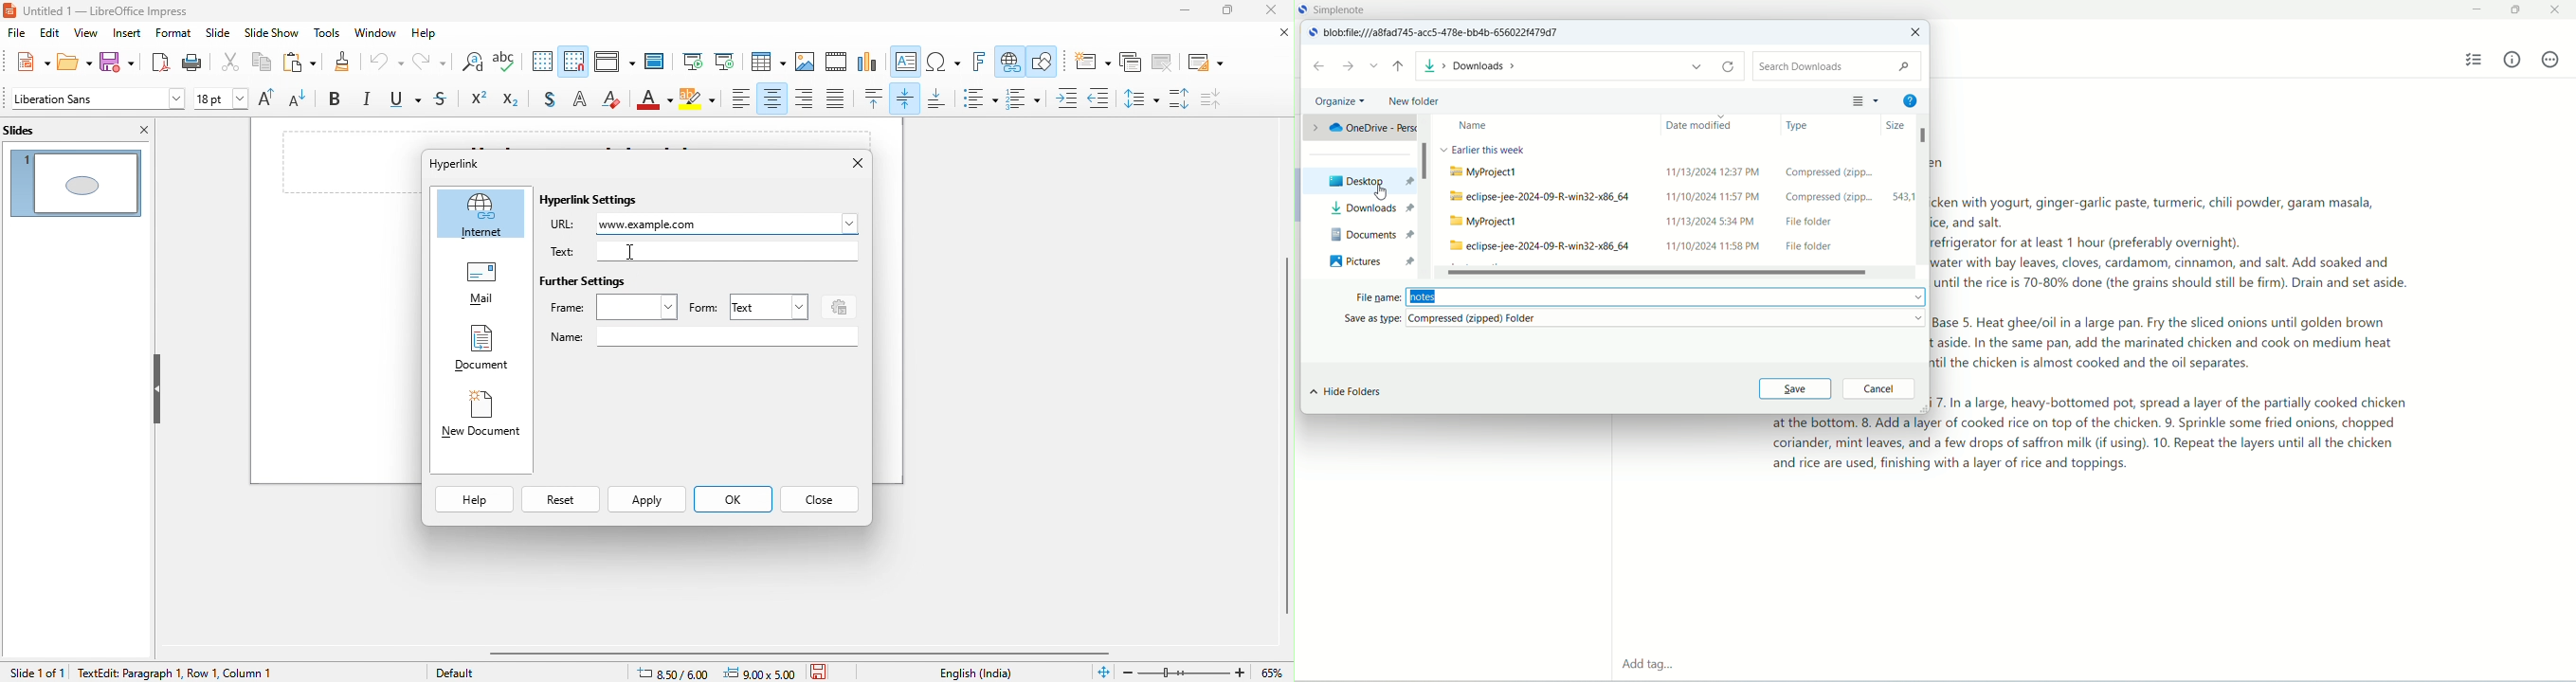  What do you see at coordinates (72, 63) in the screenshot?
I see `open` at bounding box center [72, 63].